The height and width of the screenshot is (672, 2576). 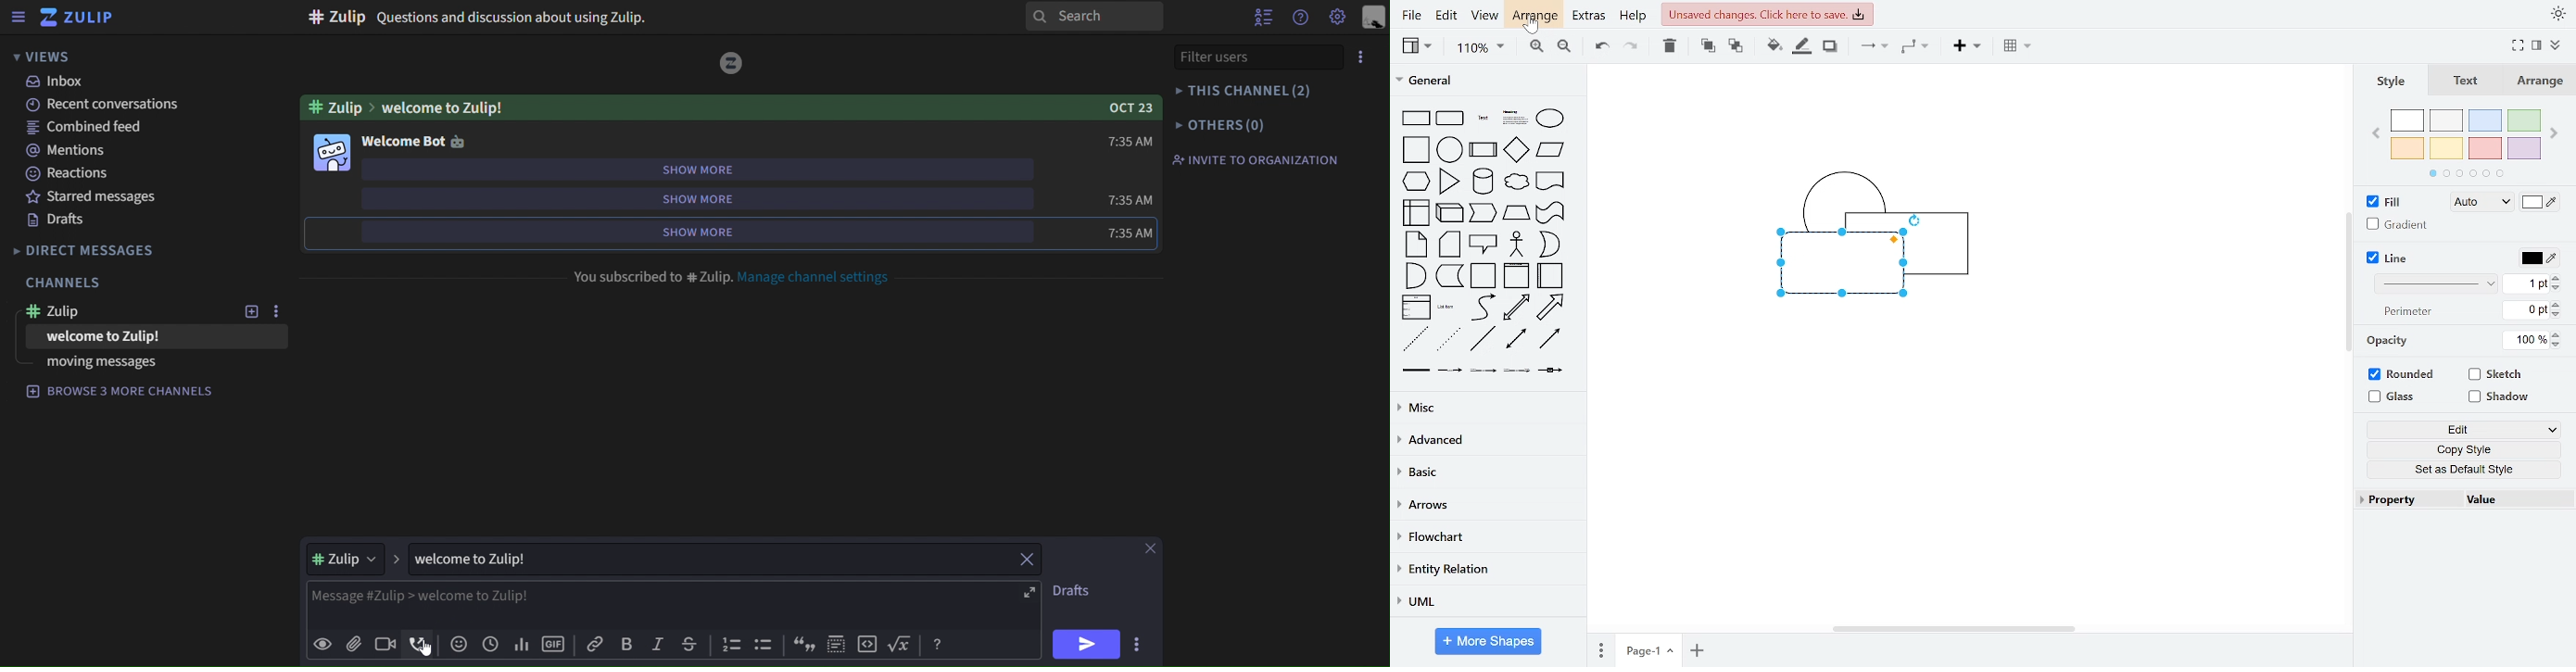 I want to click on more aactions, so click(x=1133, y=642).